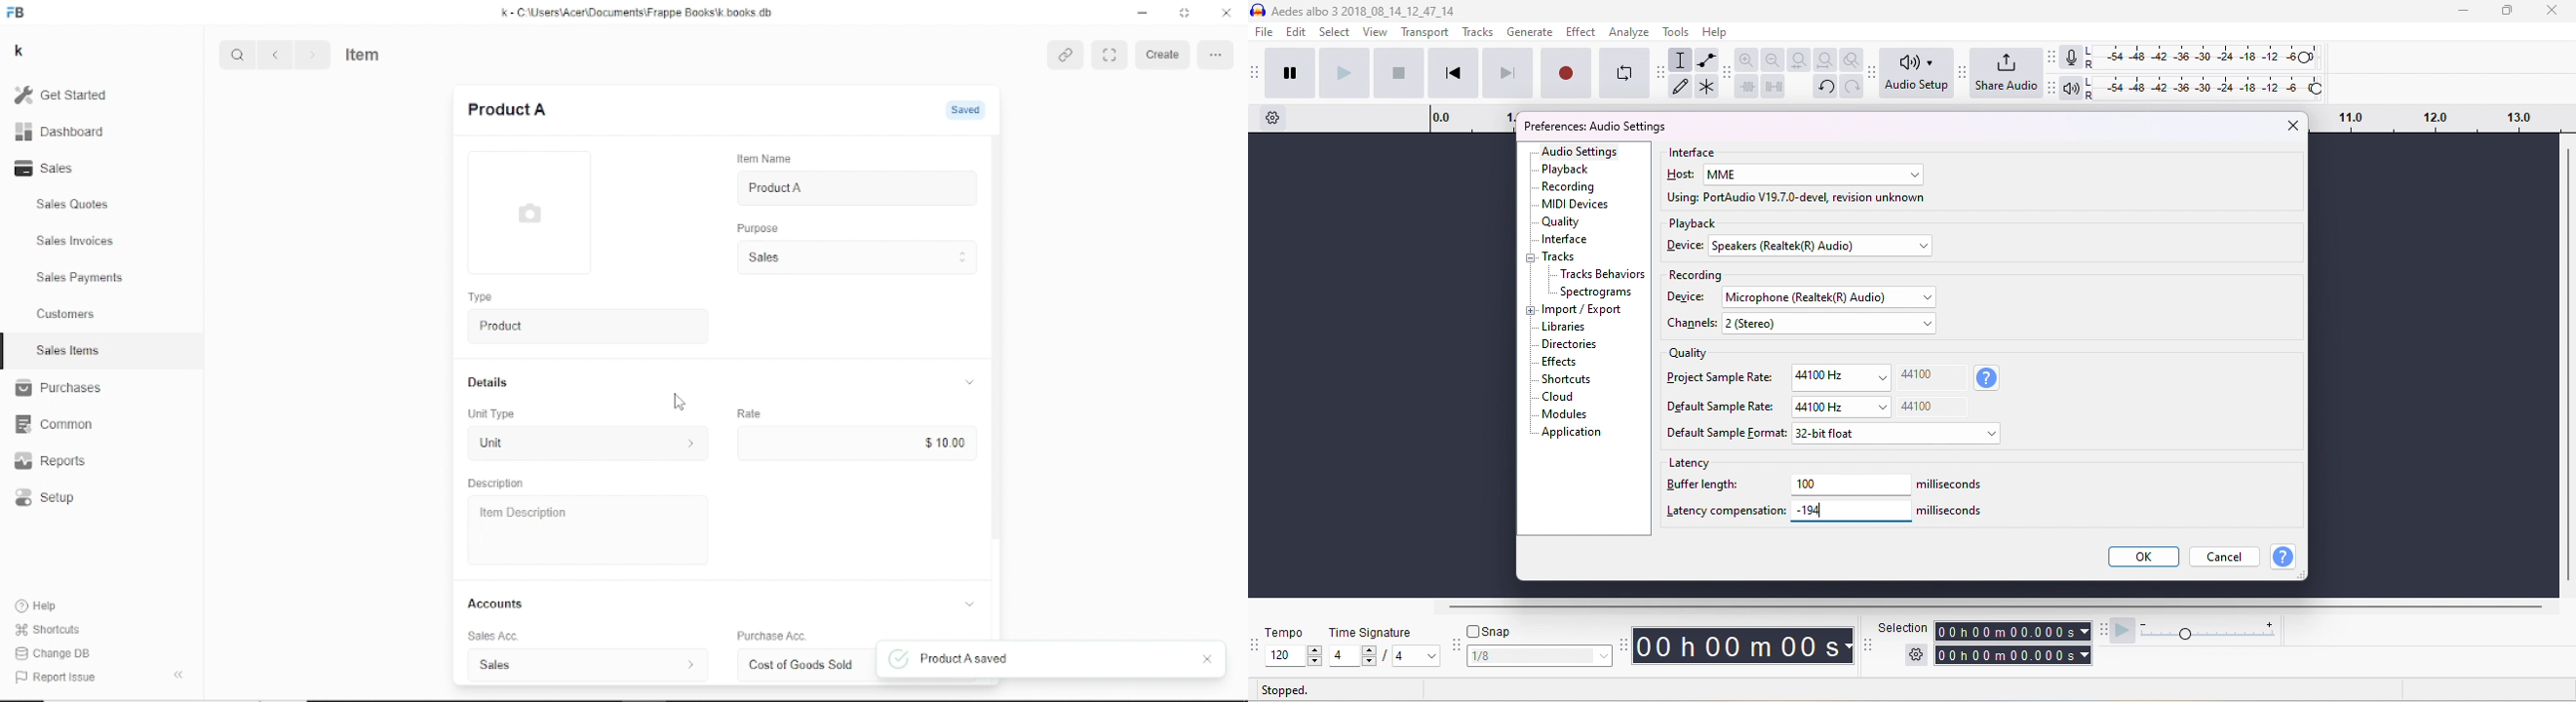 The height and width of the screenshot is (728, 2576). What do you see at coordinates (2226, 555) in the screenshot?
I see `cancel` at bounding box center [2226, 555].